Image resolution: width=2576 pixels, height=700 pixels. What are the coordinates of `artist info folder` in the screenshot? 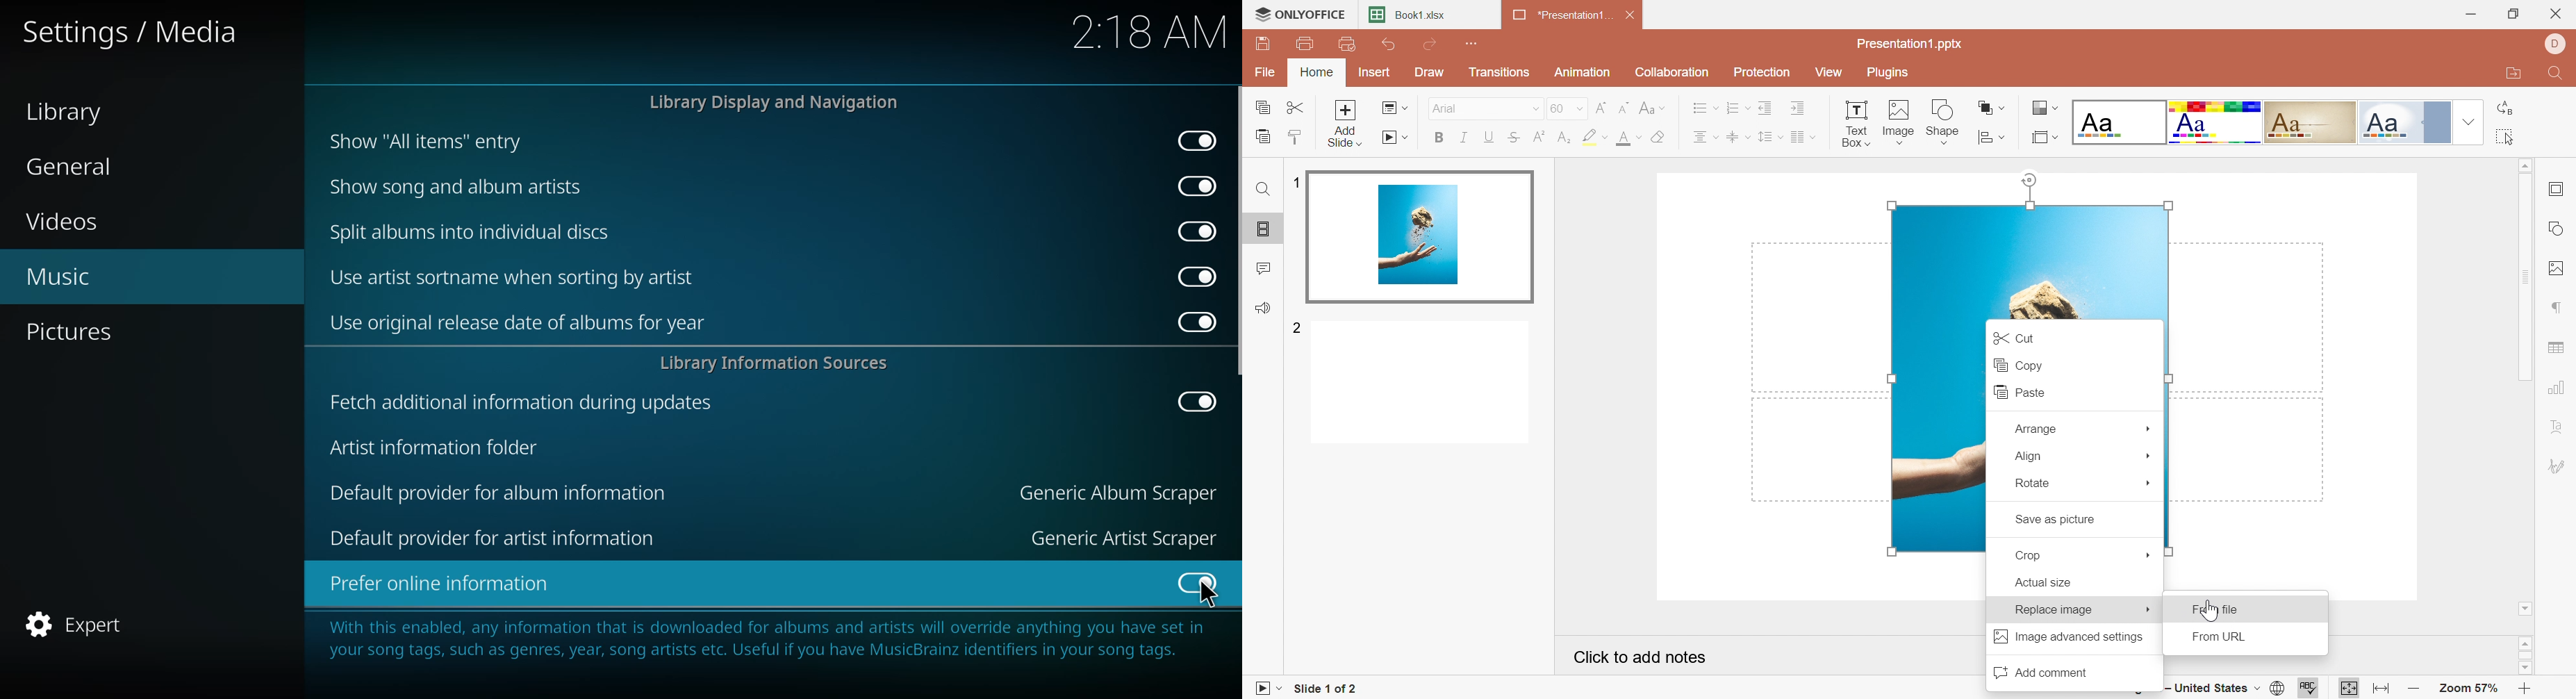 It's located at (441, 447).